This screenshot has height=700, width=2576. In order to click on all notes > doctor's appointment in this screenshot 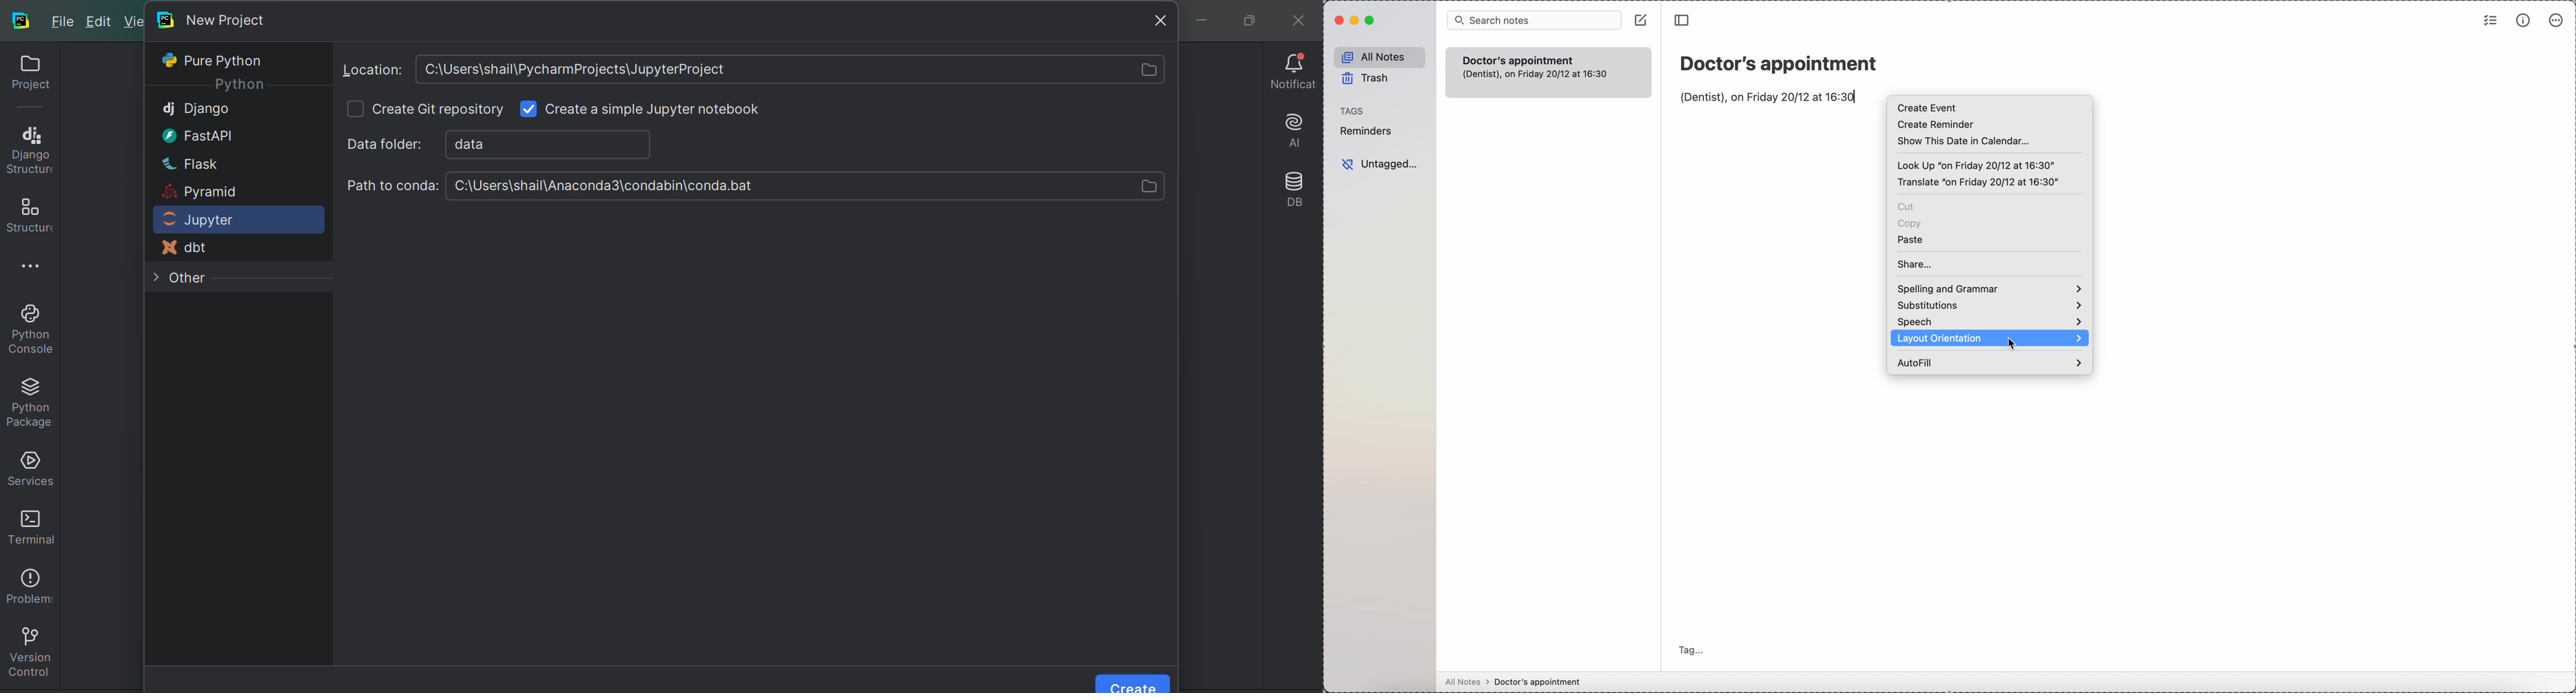, I will do `click(1513, 681)`.